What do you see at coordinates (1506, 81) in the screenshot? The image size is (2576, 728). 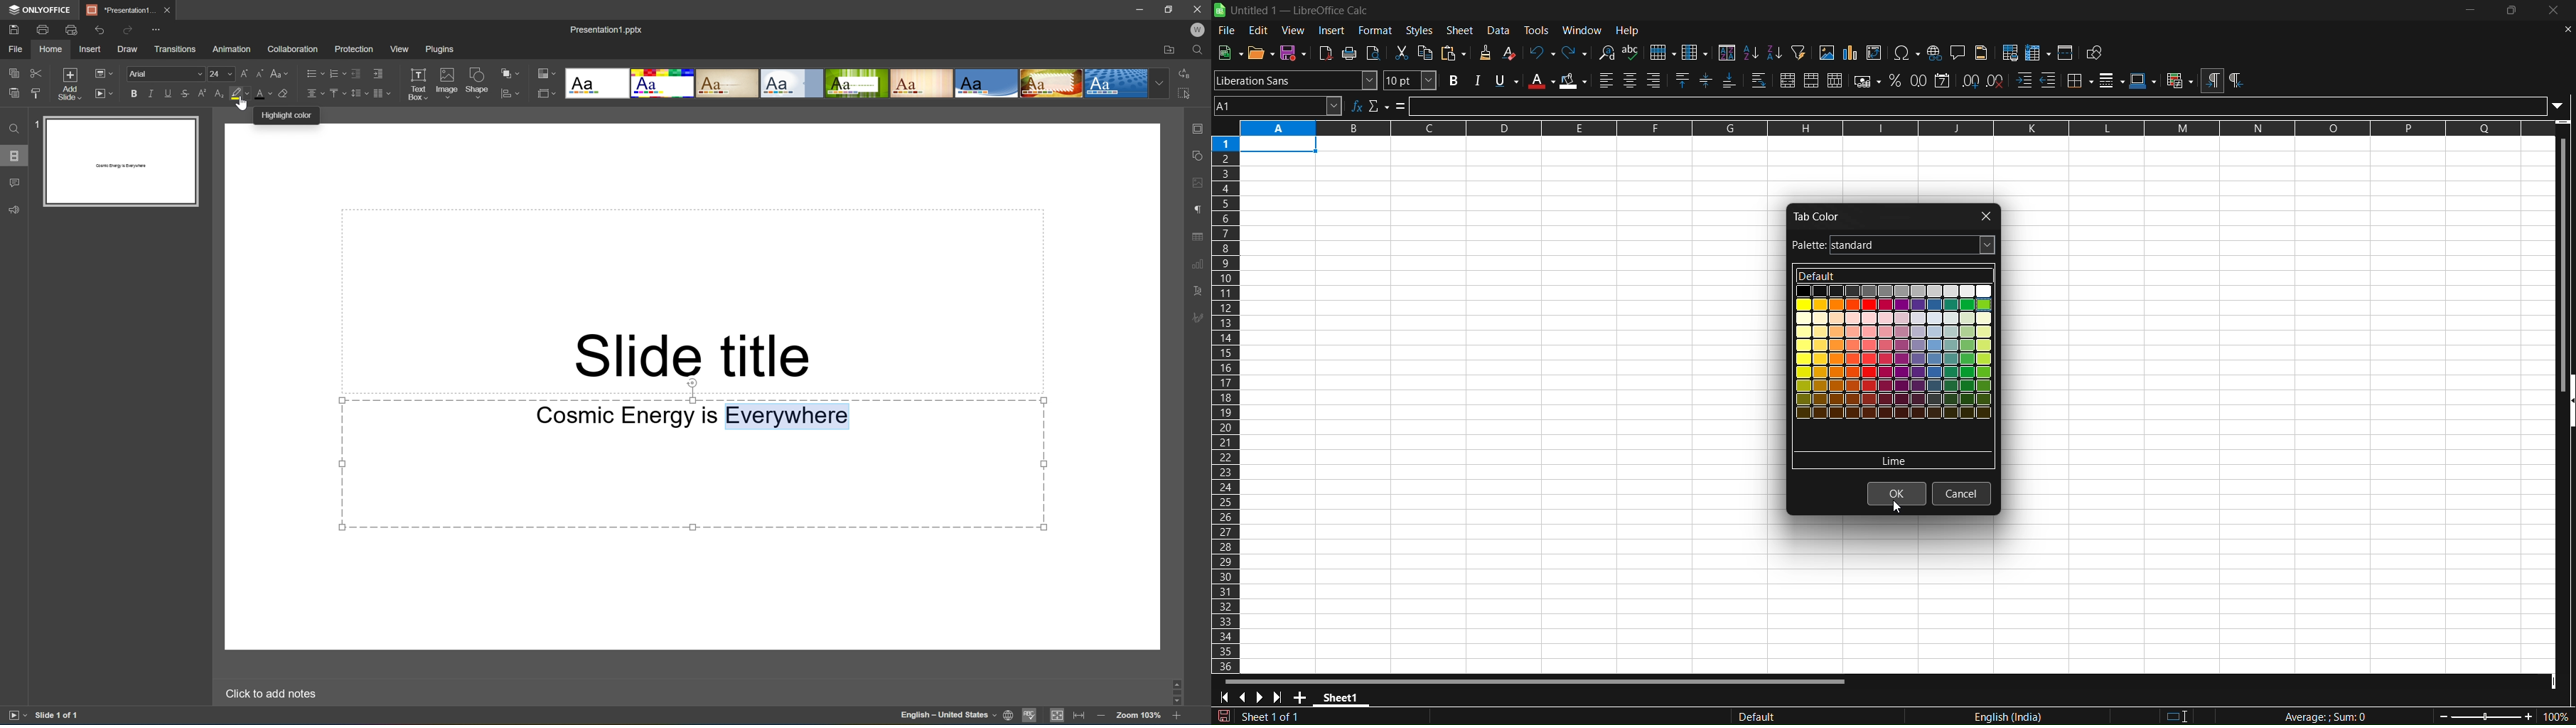 I see `underline` at bounding box center [1506, 81].